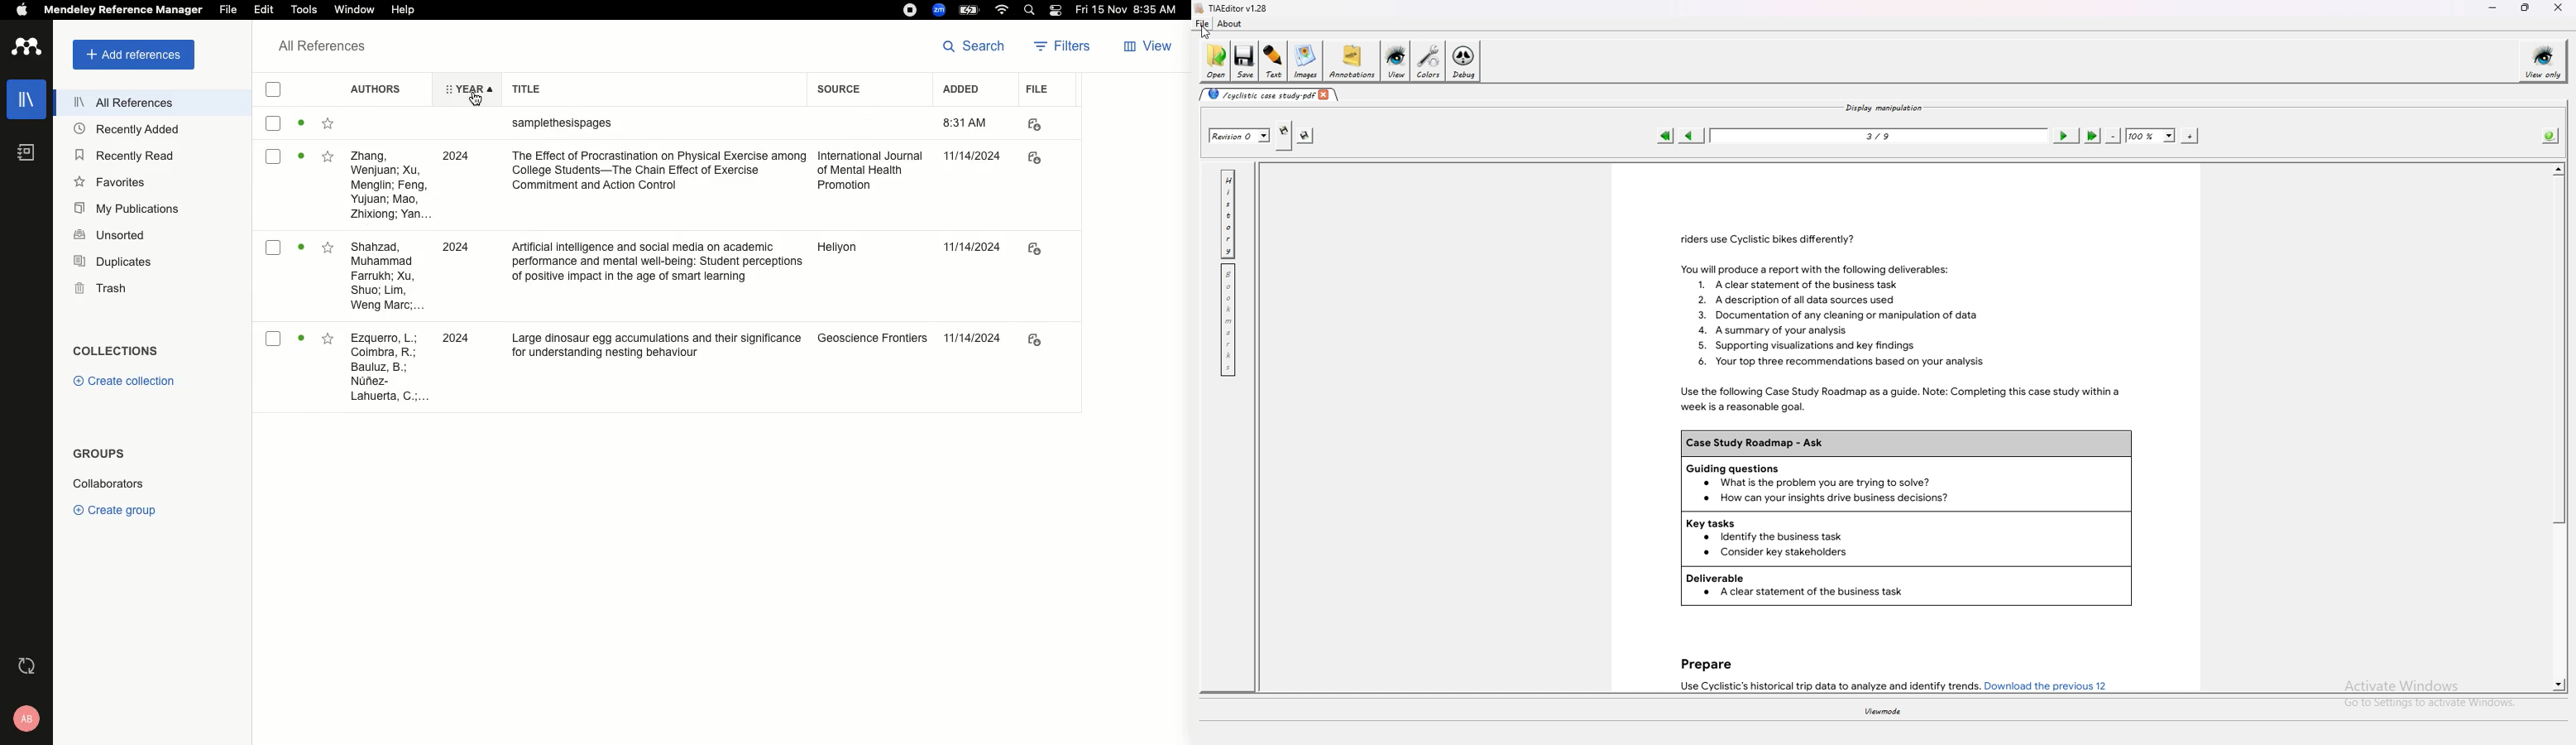 The width and height of the screenshot is (2576, 756). I want to click on select document, so click(273, 339).